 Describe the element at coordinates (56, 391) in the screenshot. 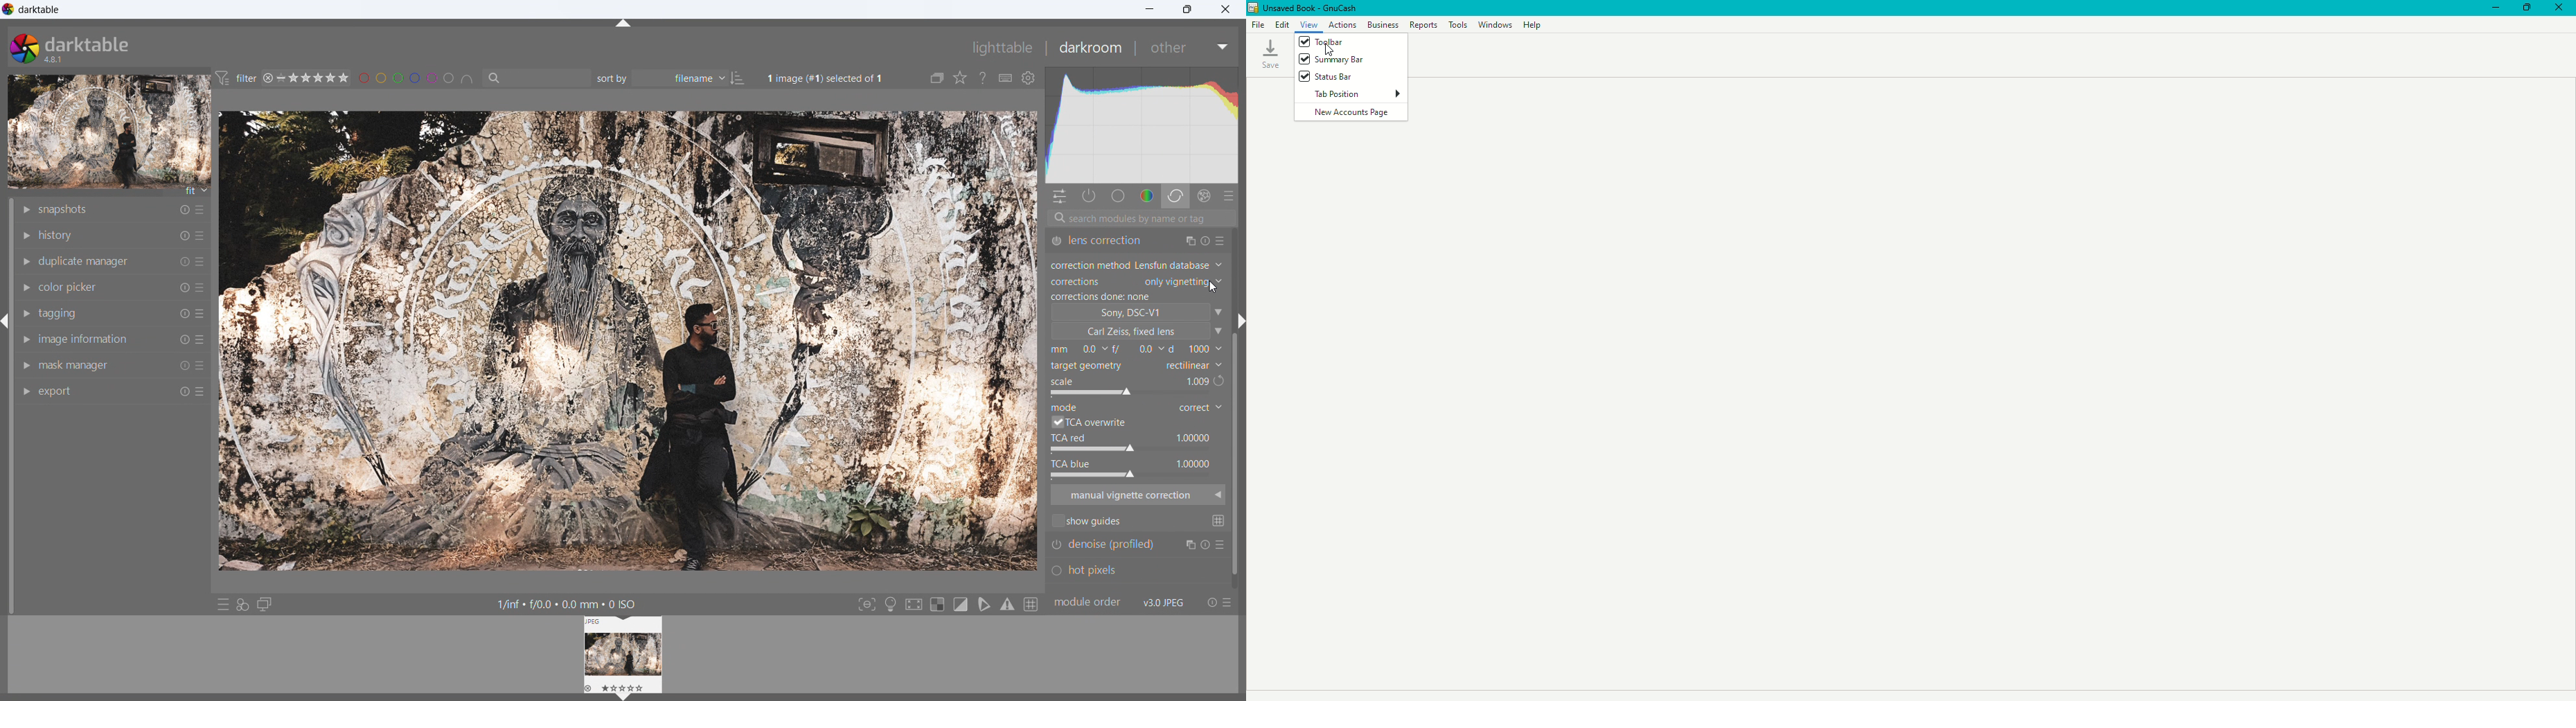

I see `export` at that location.